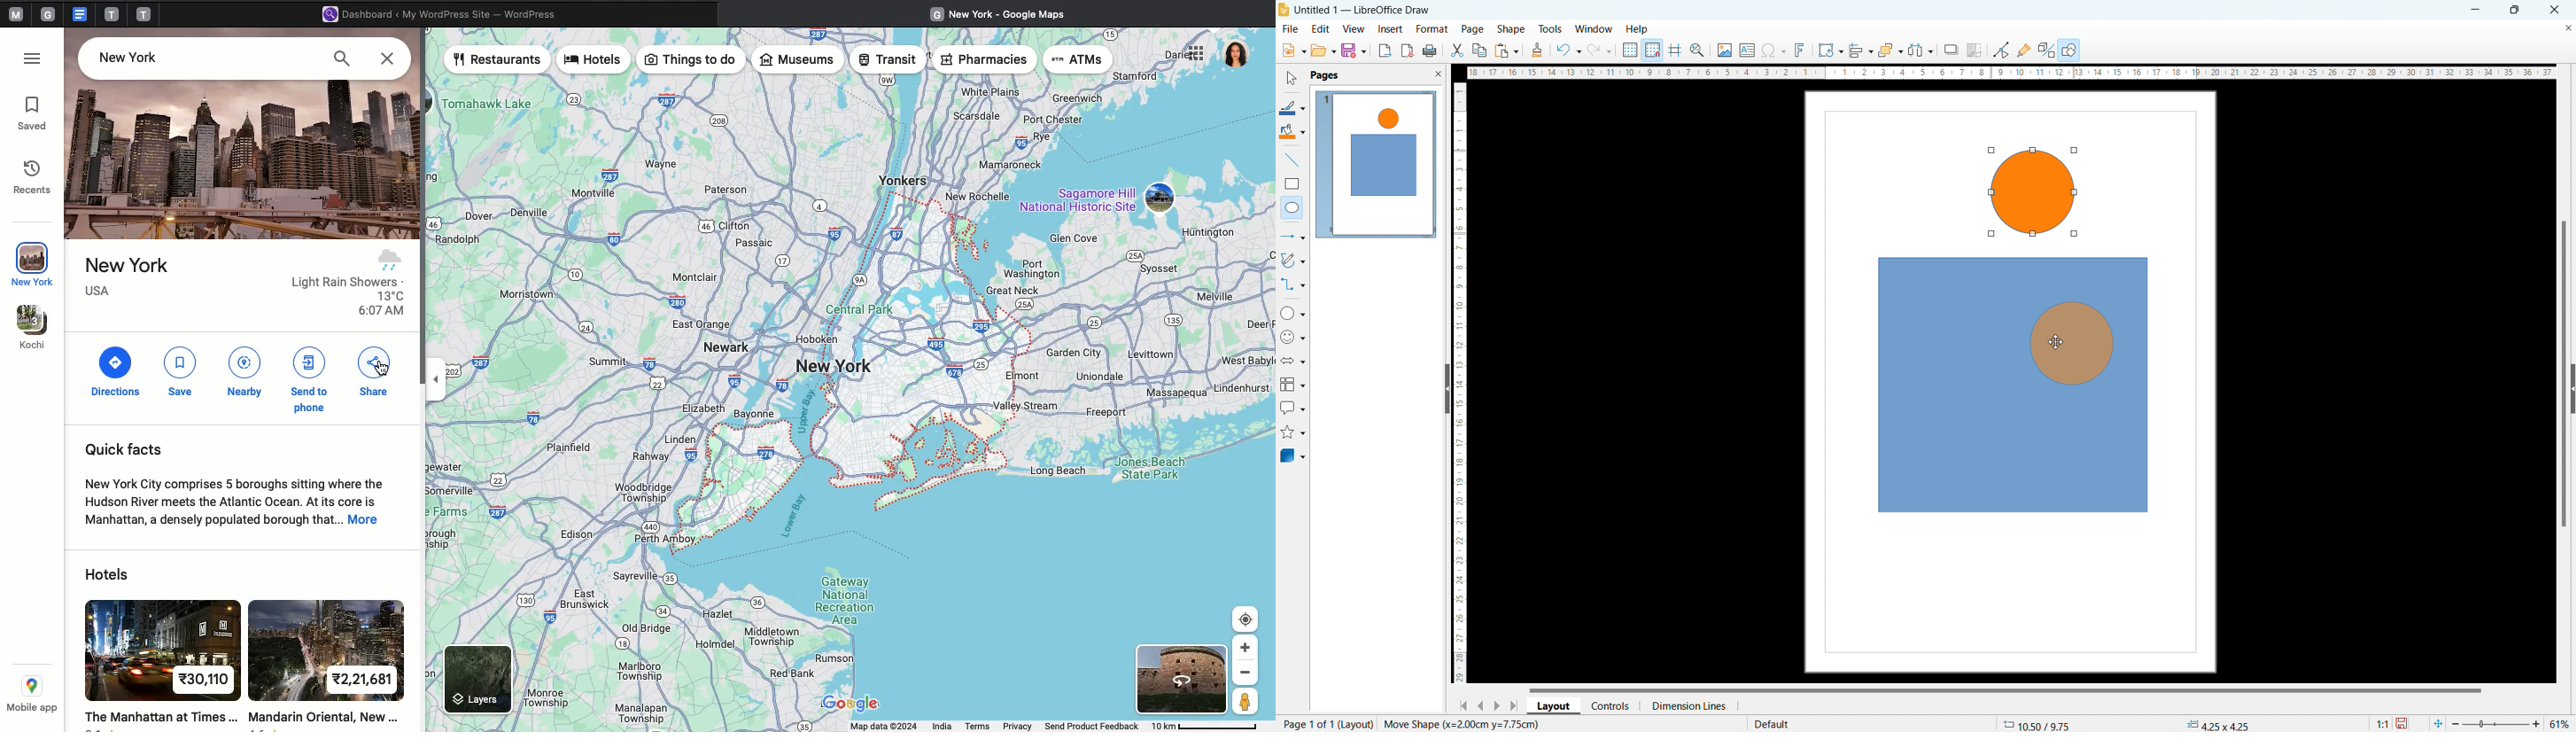  What do you see at coordinates (1496, 705) in the screenshot?
I see `go to next page` at bounding box center [1496, 705].